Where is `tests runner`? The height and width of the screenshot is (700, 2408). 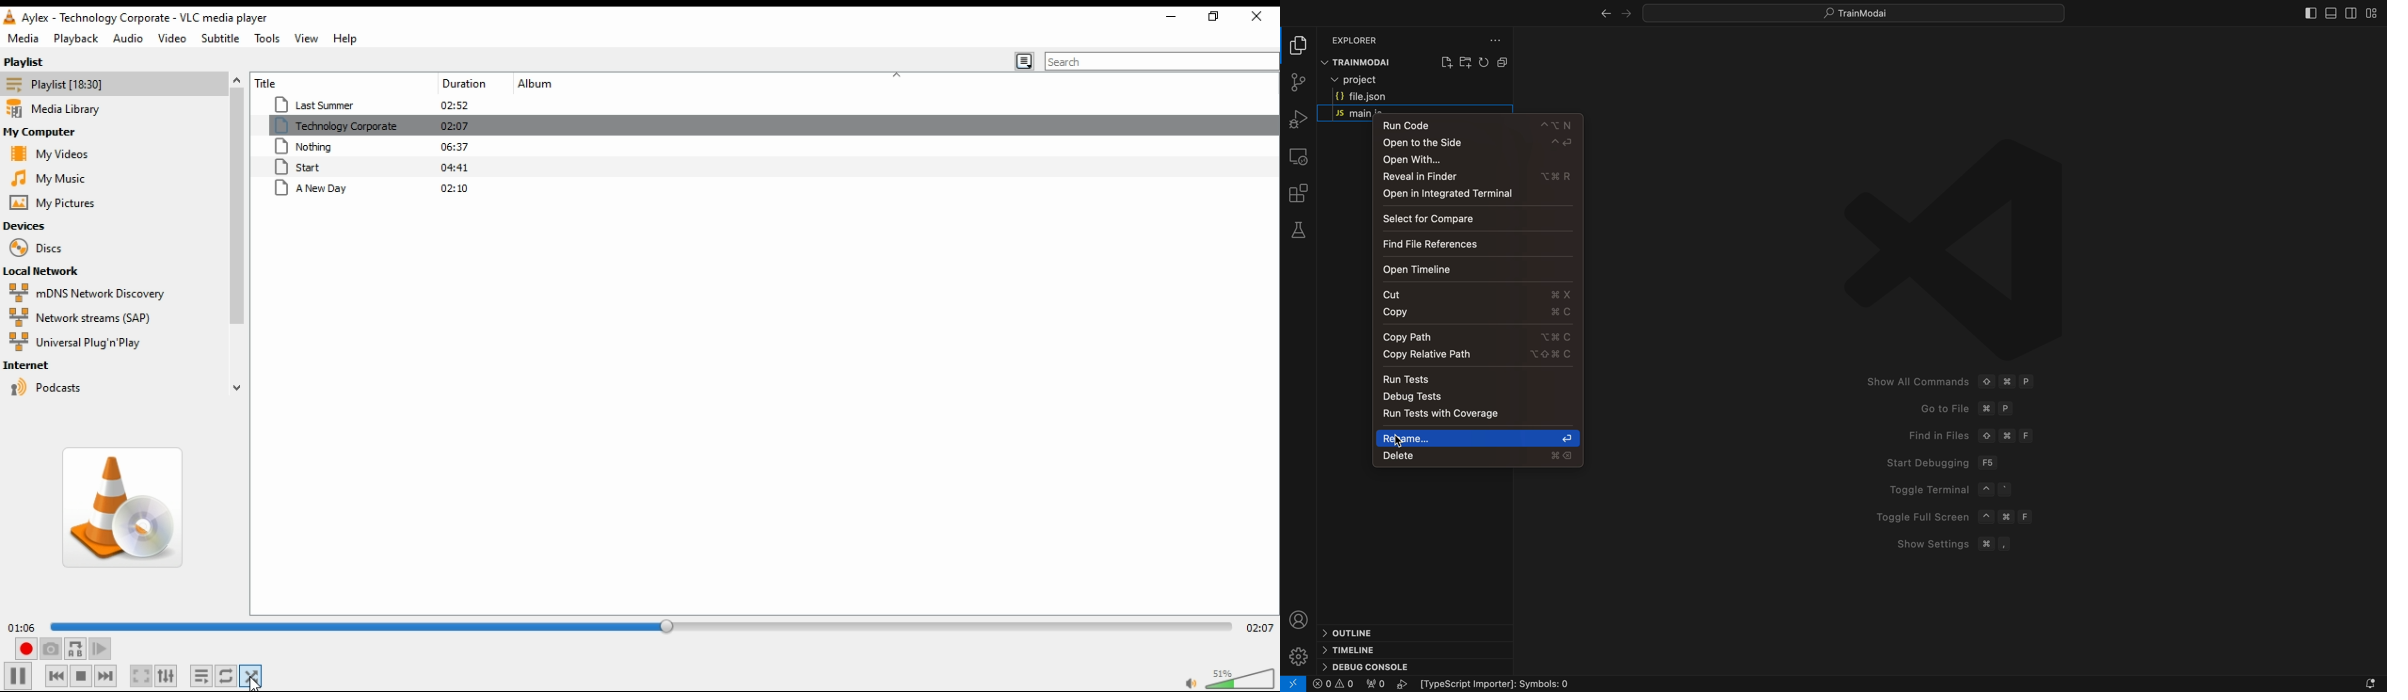
tests runner is located at coordinates (1476, 415).